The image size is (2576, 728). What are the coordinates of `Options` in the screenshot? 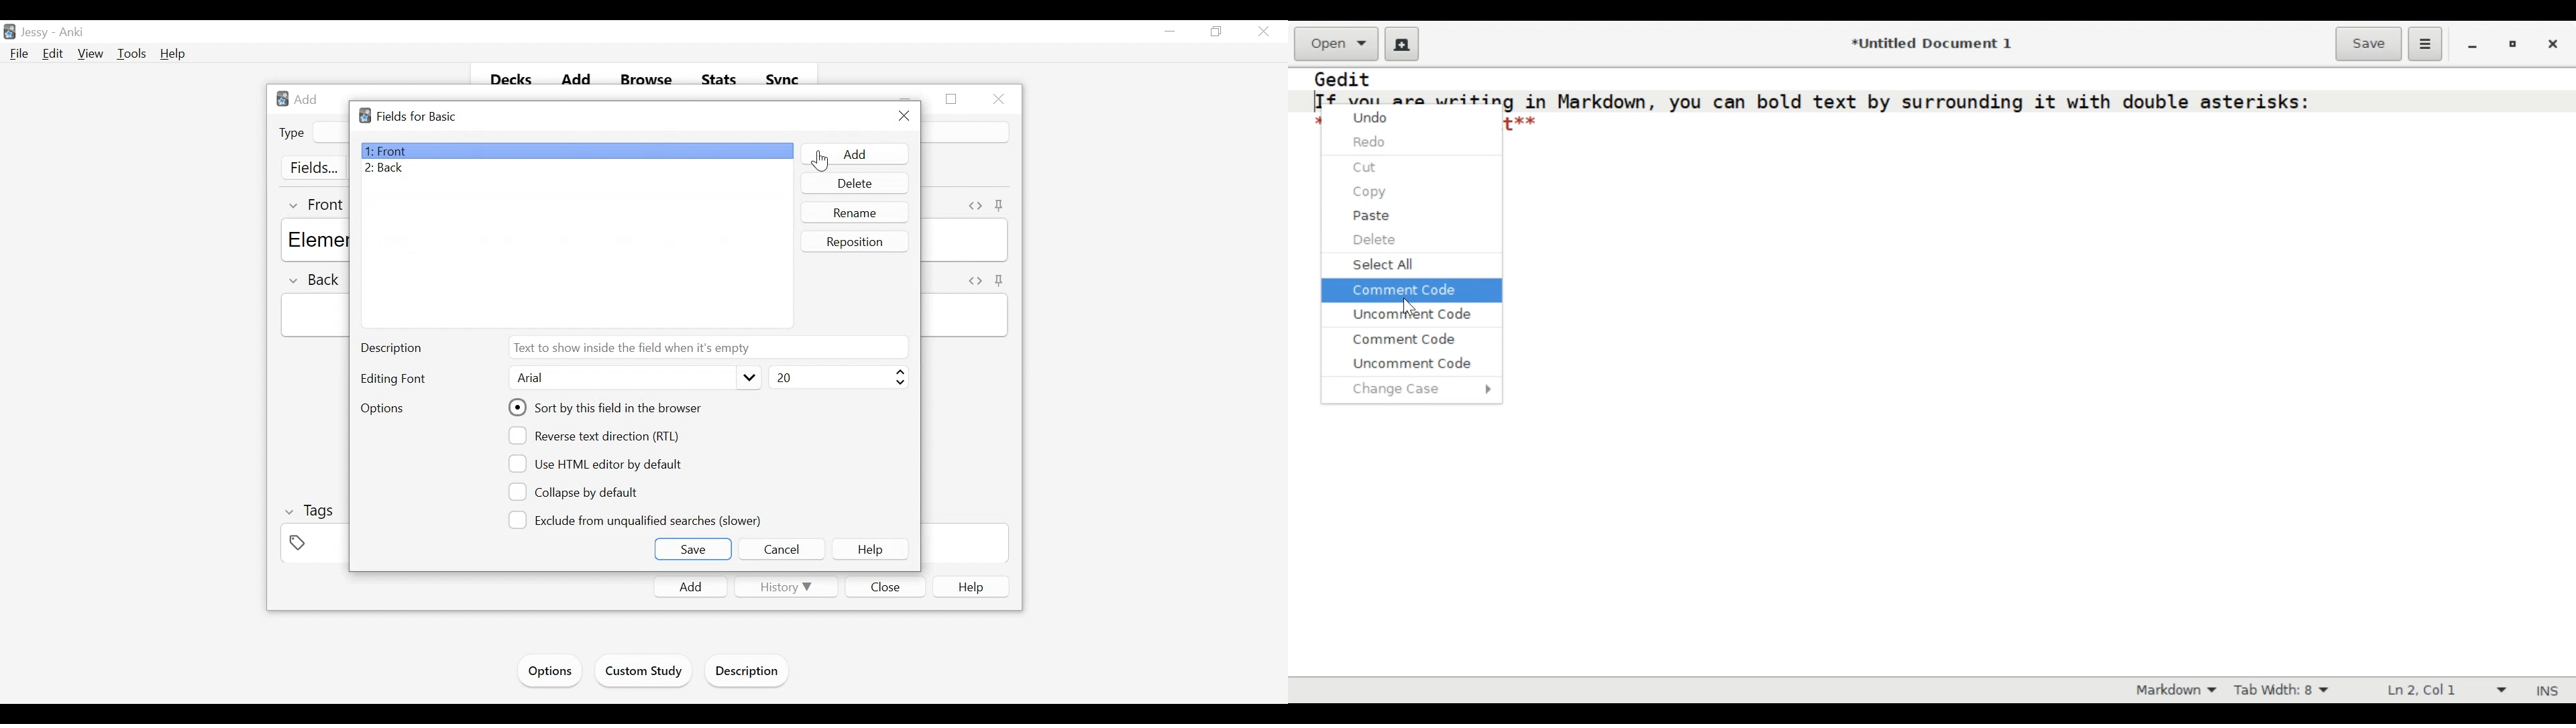 It's located at (387, 407).